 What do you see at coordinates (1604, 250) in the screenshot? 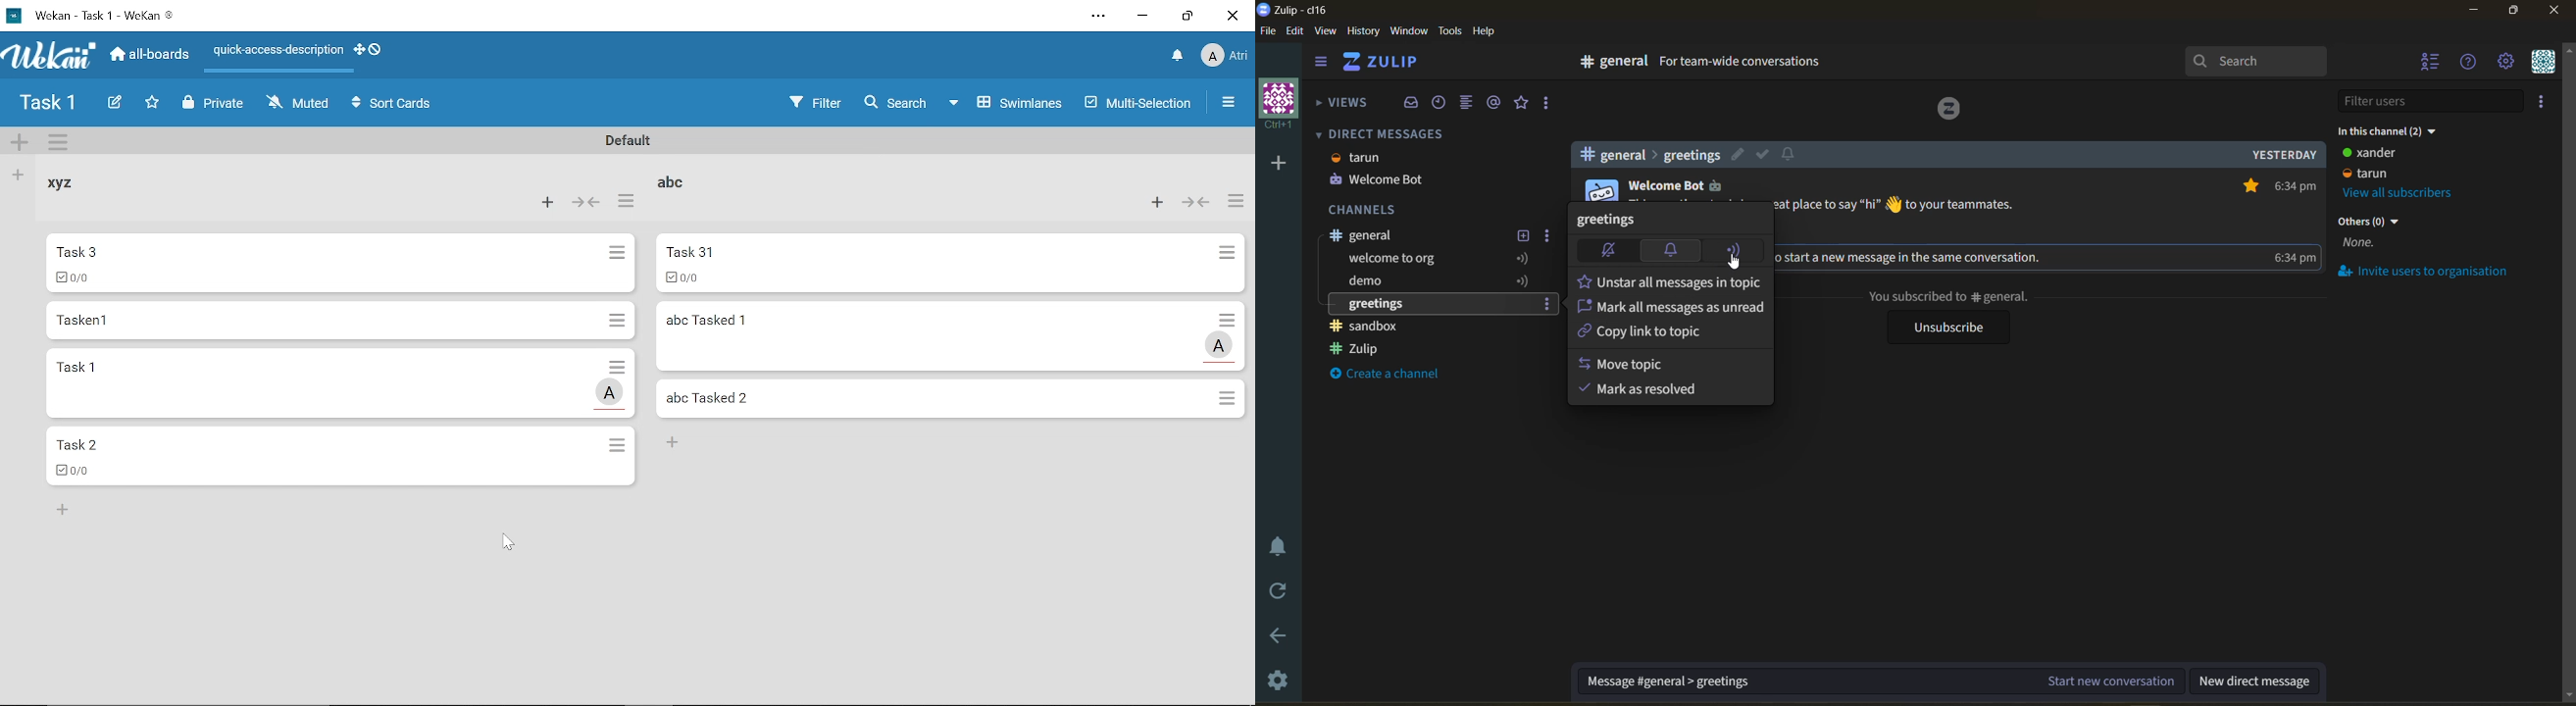
I see `mute` at bounding box center [1604, 250].